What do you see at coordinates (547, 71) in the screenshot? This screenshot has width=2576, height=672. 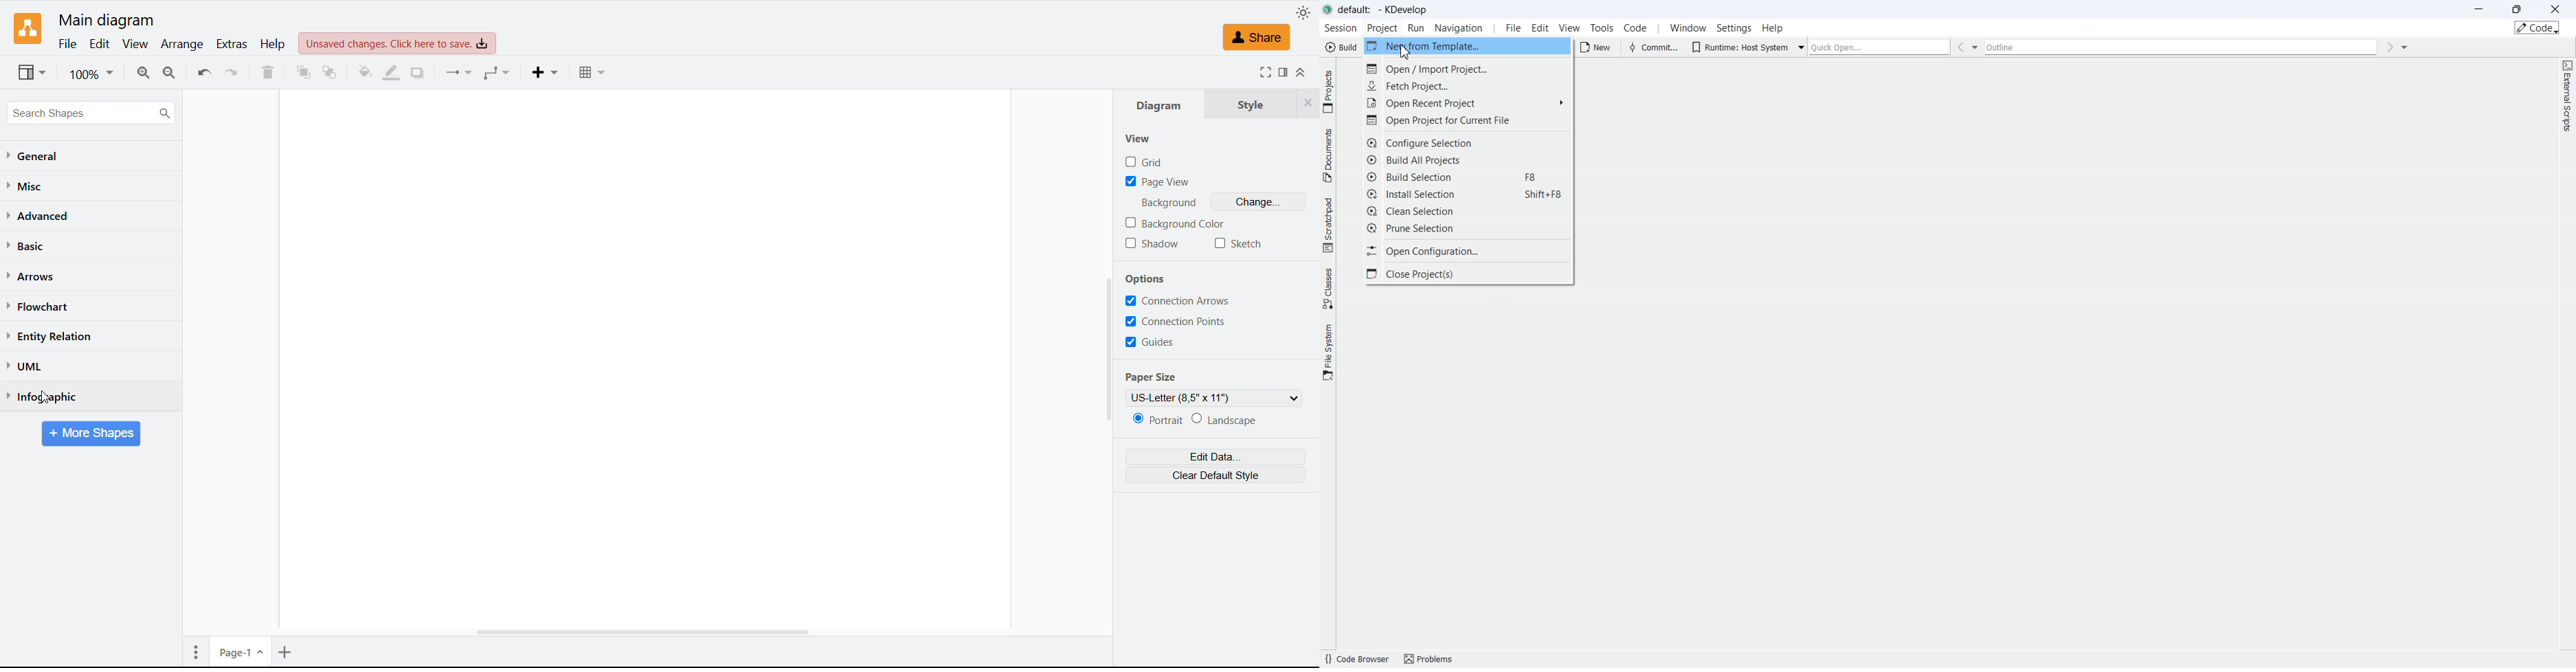 I see `Insert ` at bounding box center [547, 71].